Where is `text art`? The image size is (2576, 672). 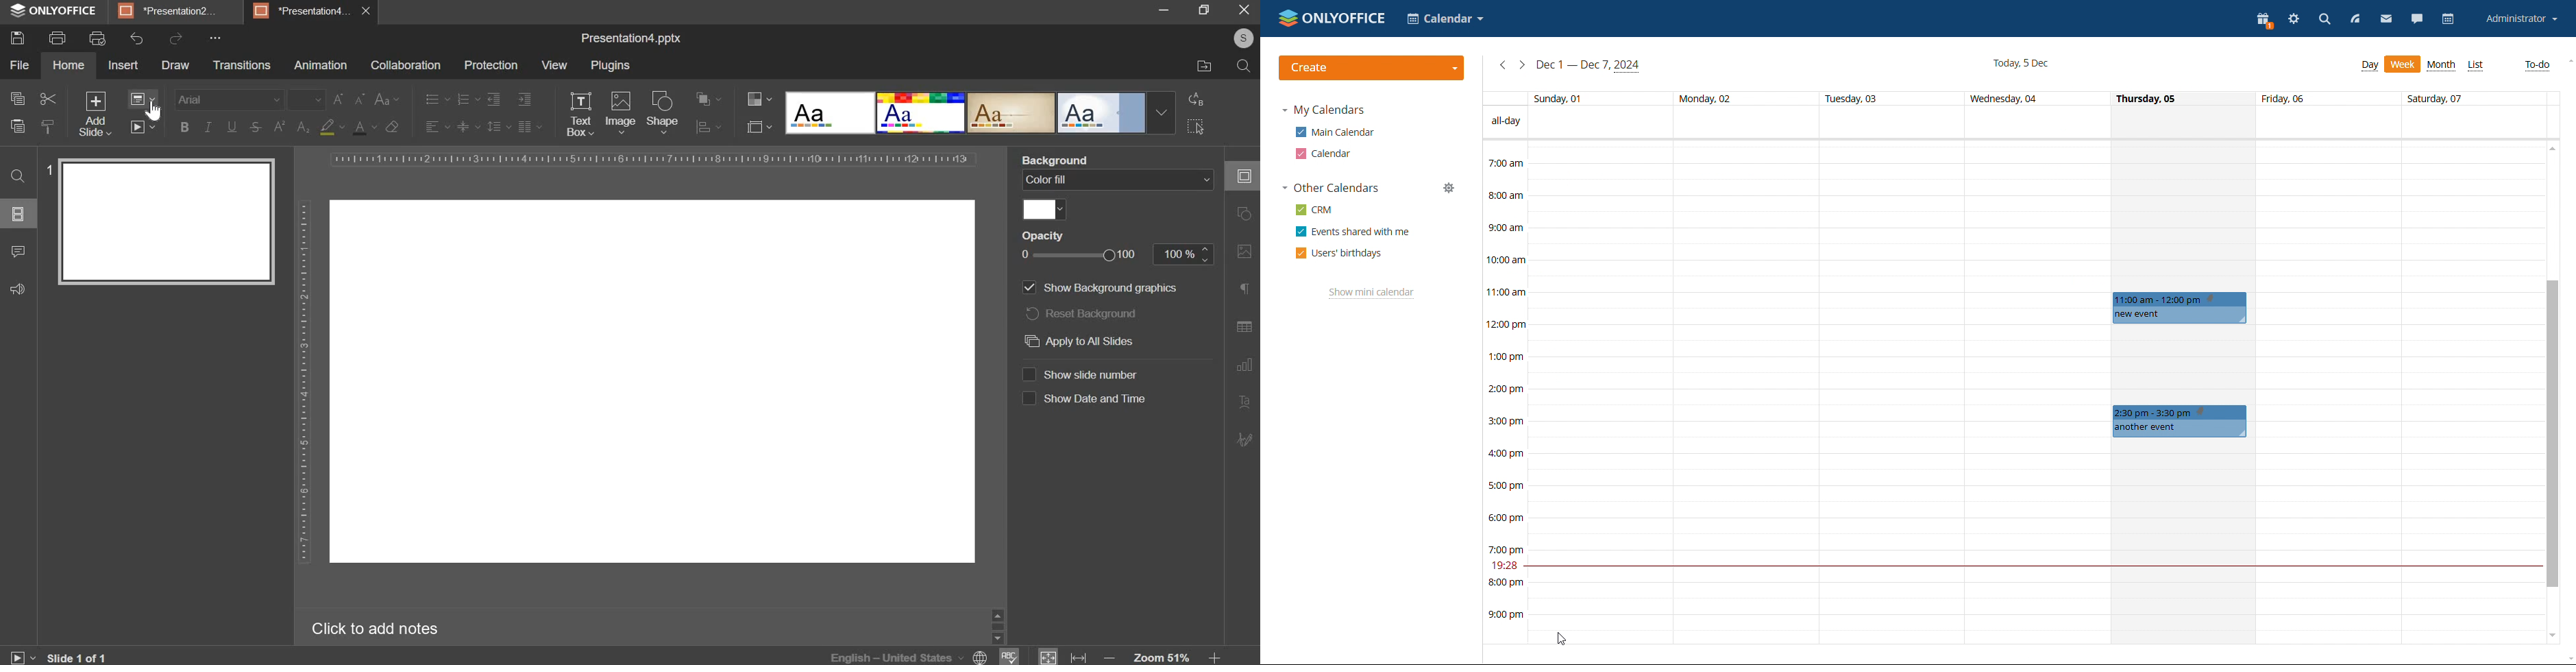 text art is located at coordinates (1244, 403).